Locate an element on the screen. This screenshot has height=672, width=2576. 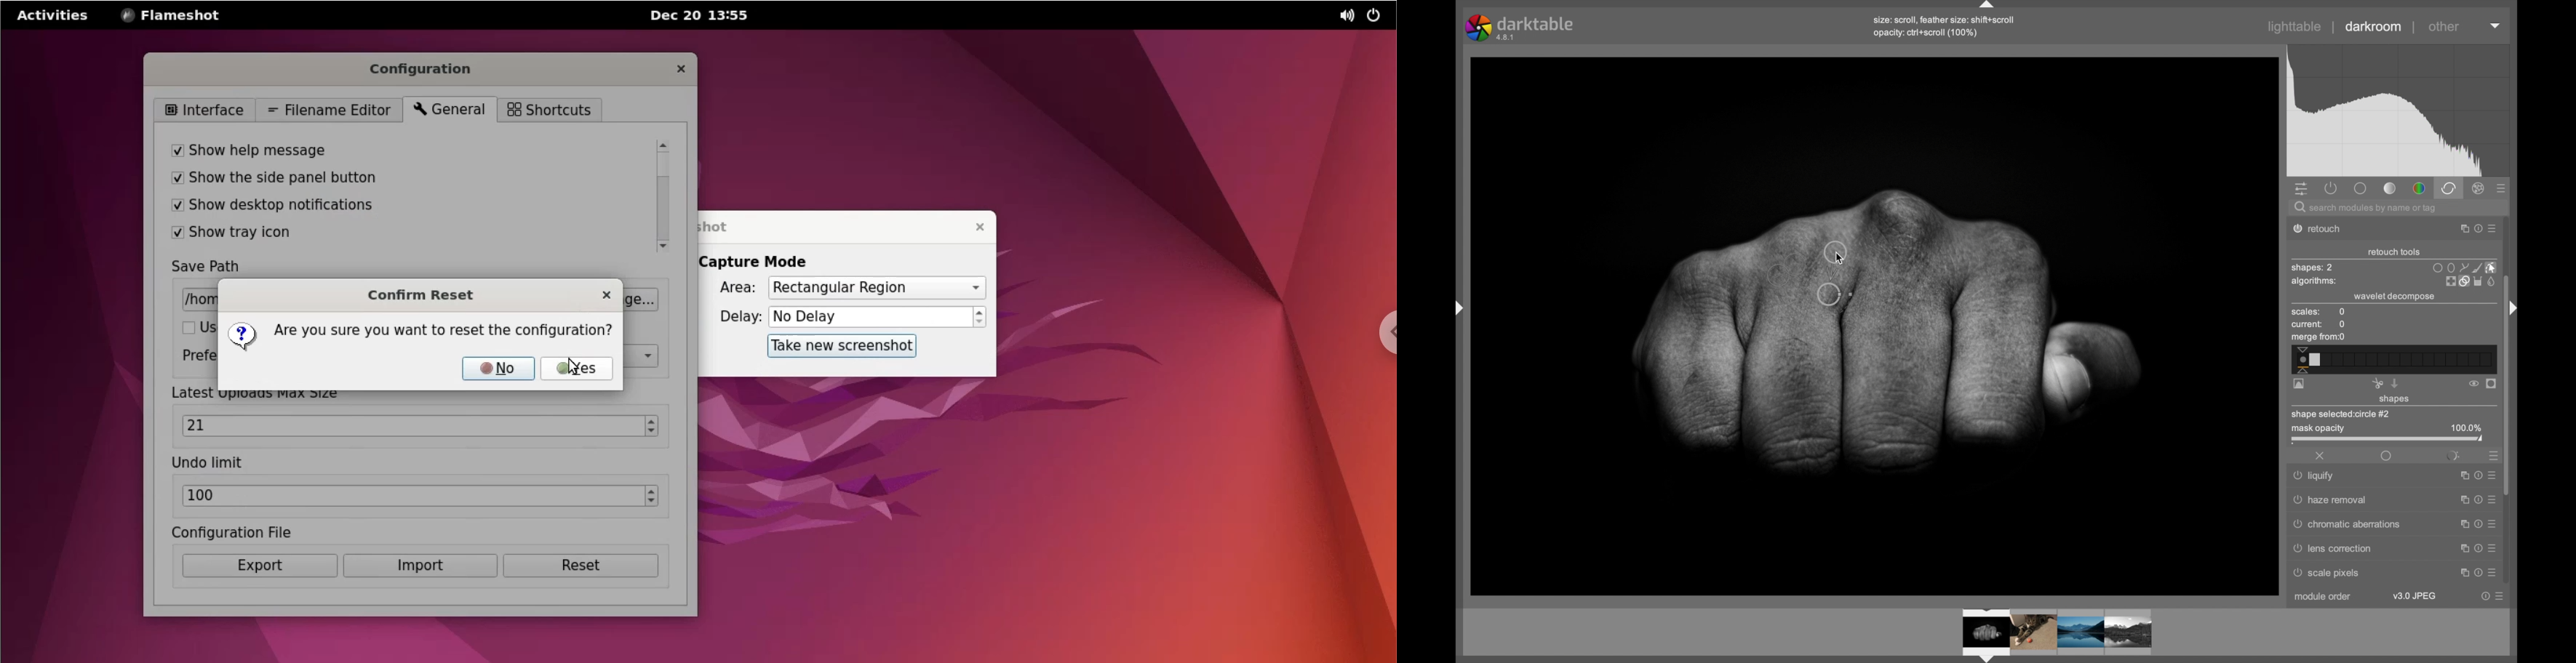
more options is located at coordinates (2499, 596).